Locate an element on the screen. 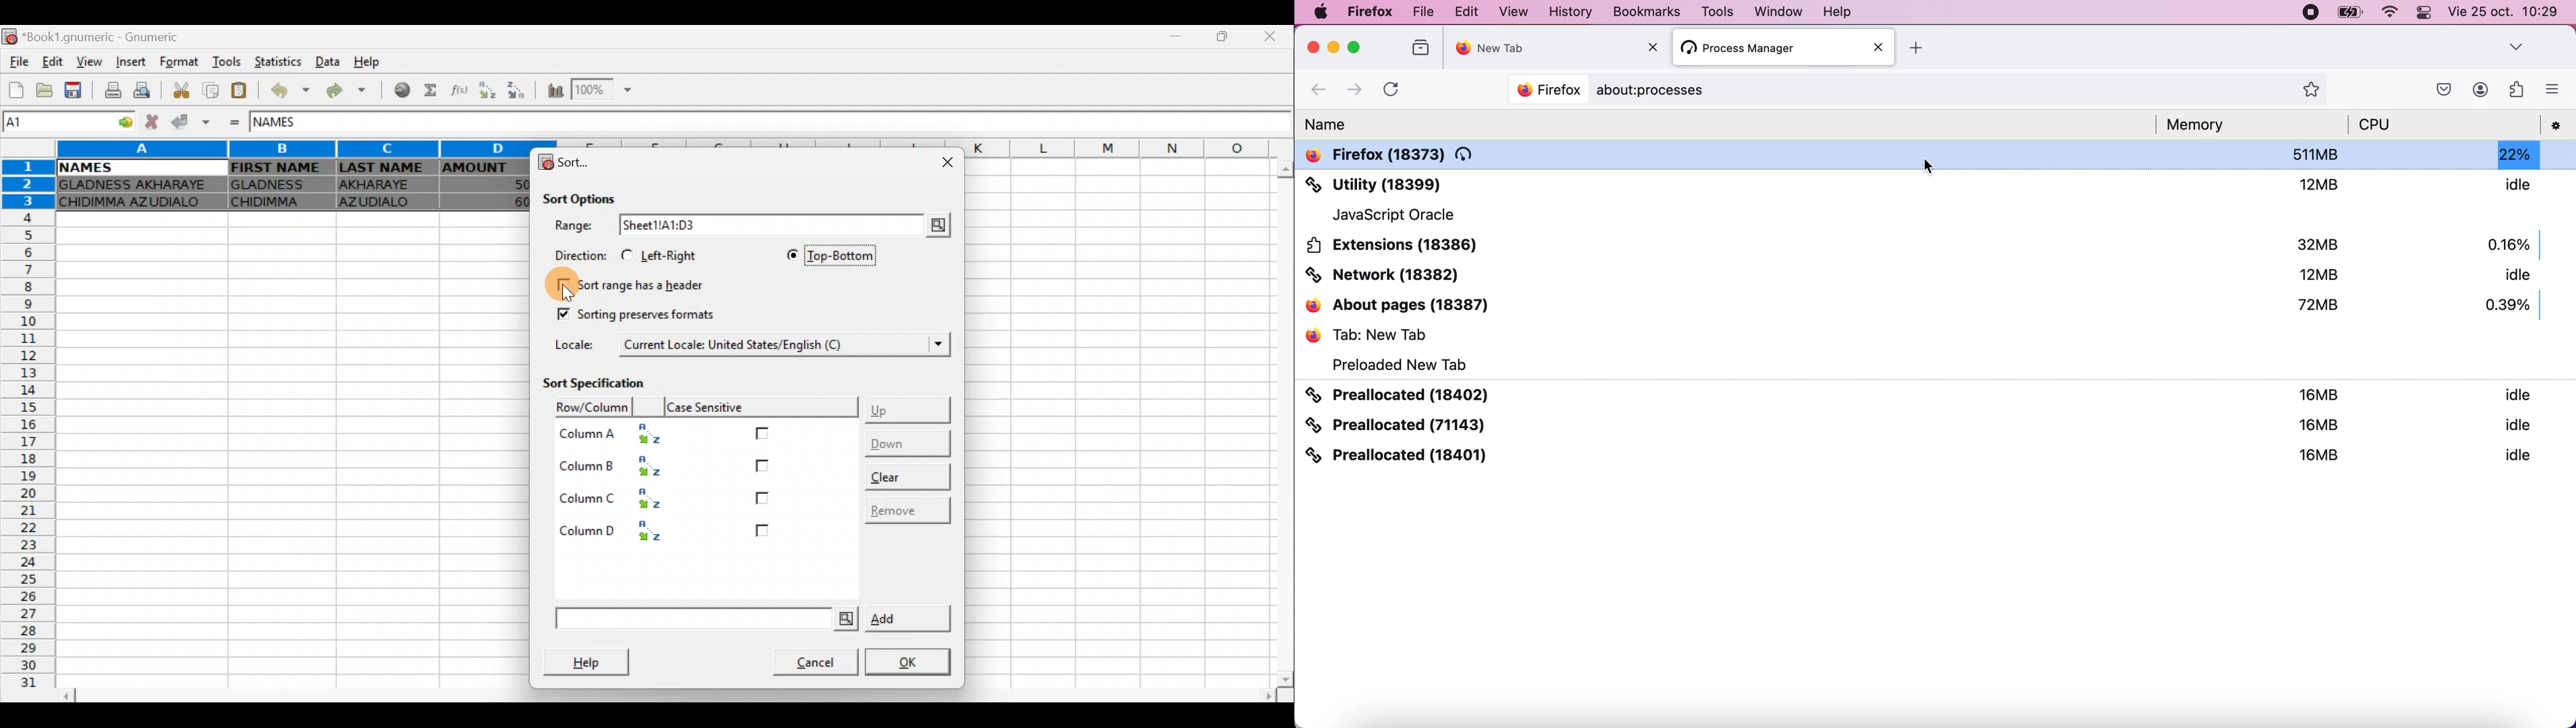  Cut selection is located at coordinates (185, 92).